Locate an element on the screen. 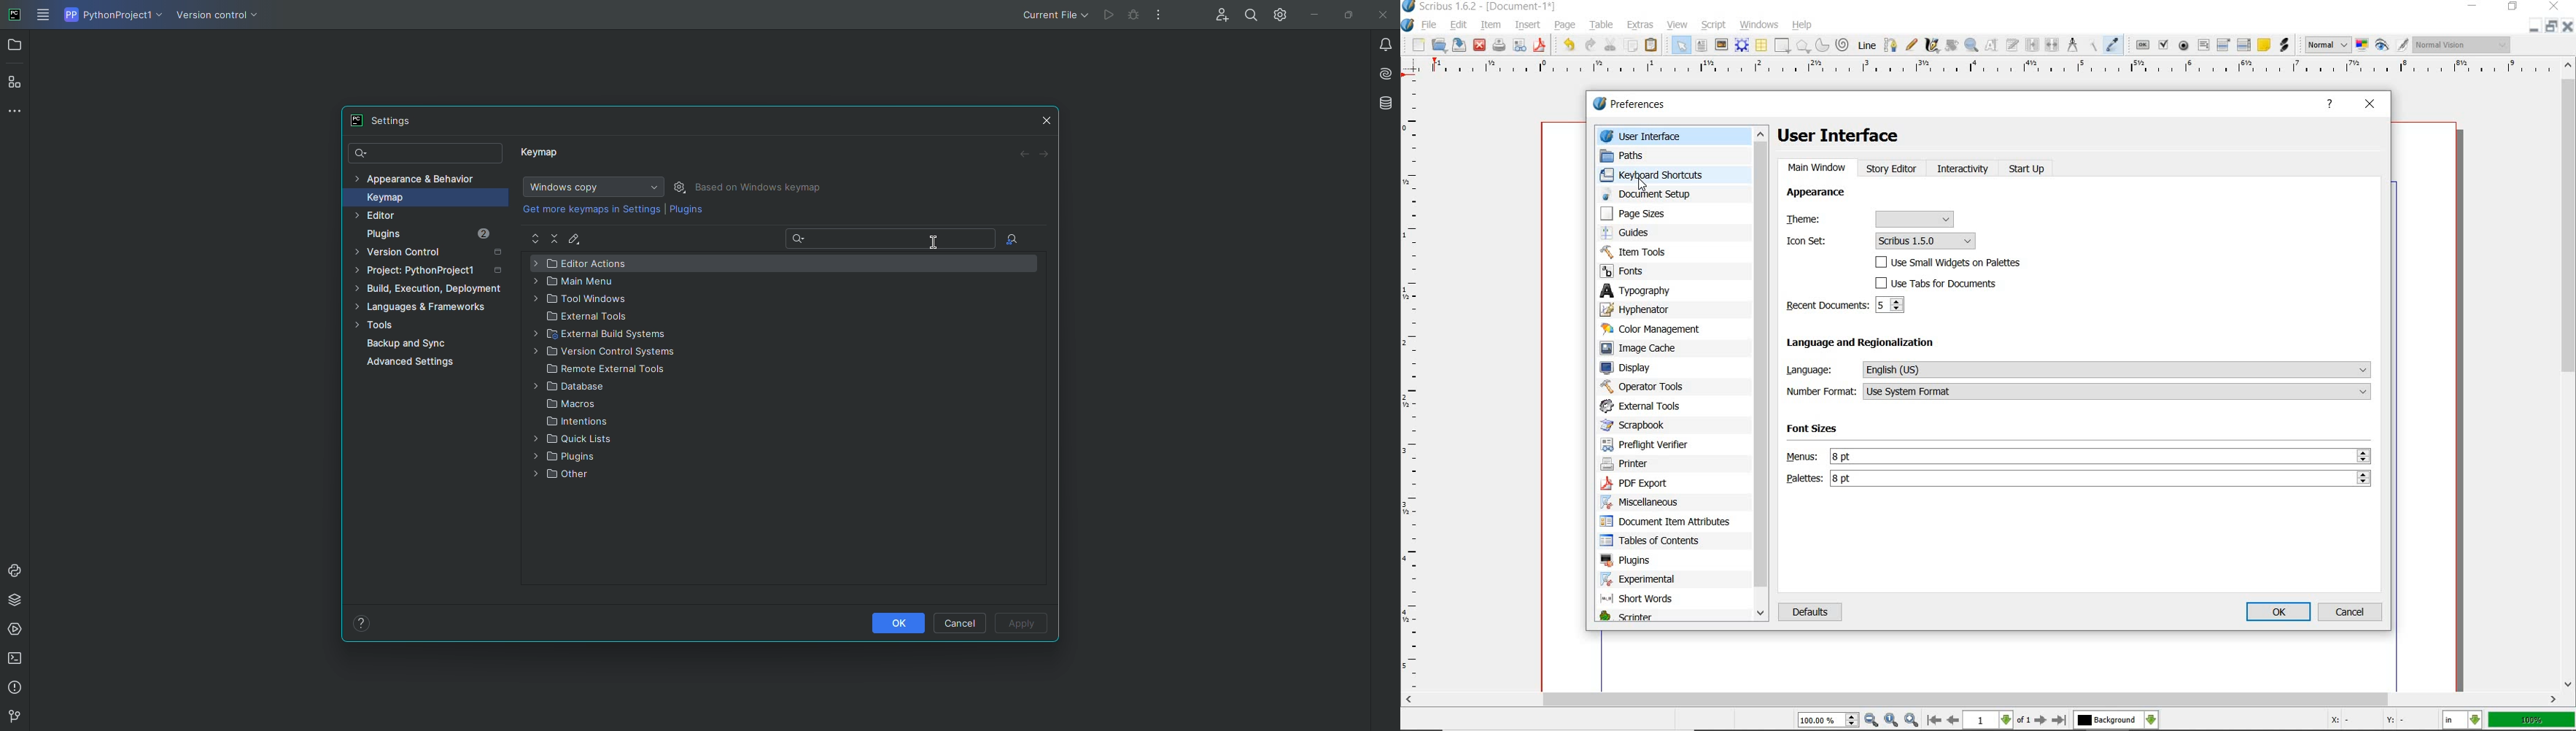 This screenshot has width=2576, height=756. preflight verifier is located at coordinates (1498, 46).